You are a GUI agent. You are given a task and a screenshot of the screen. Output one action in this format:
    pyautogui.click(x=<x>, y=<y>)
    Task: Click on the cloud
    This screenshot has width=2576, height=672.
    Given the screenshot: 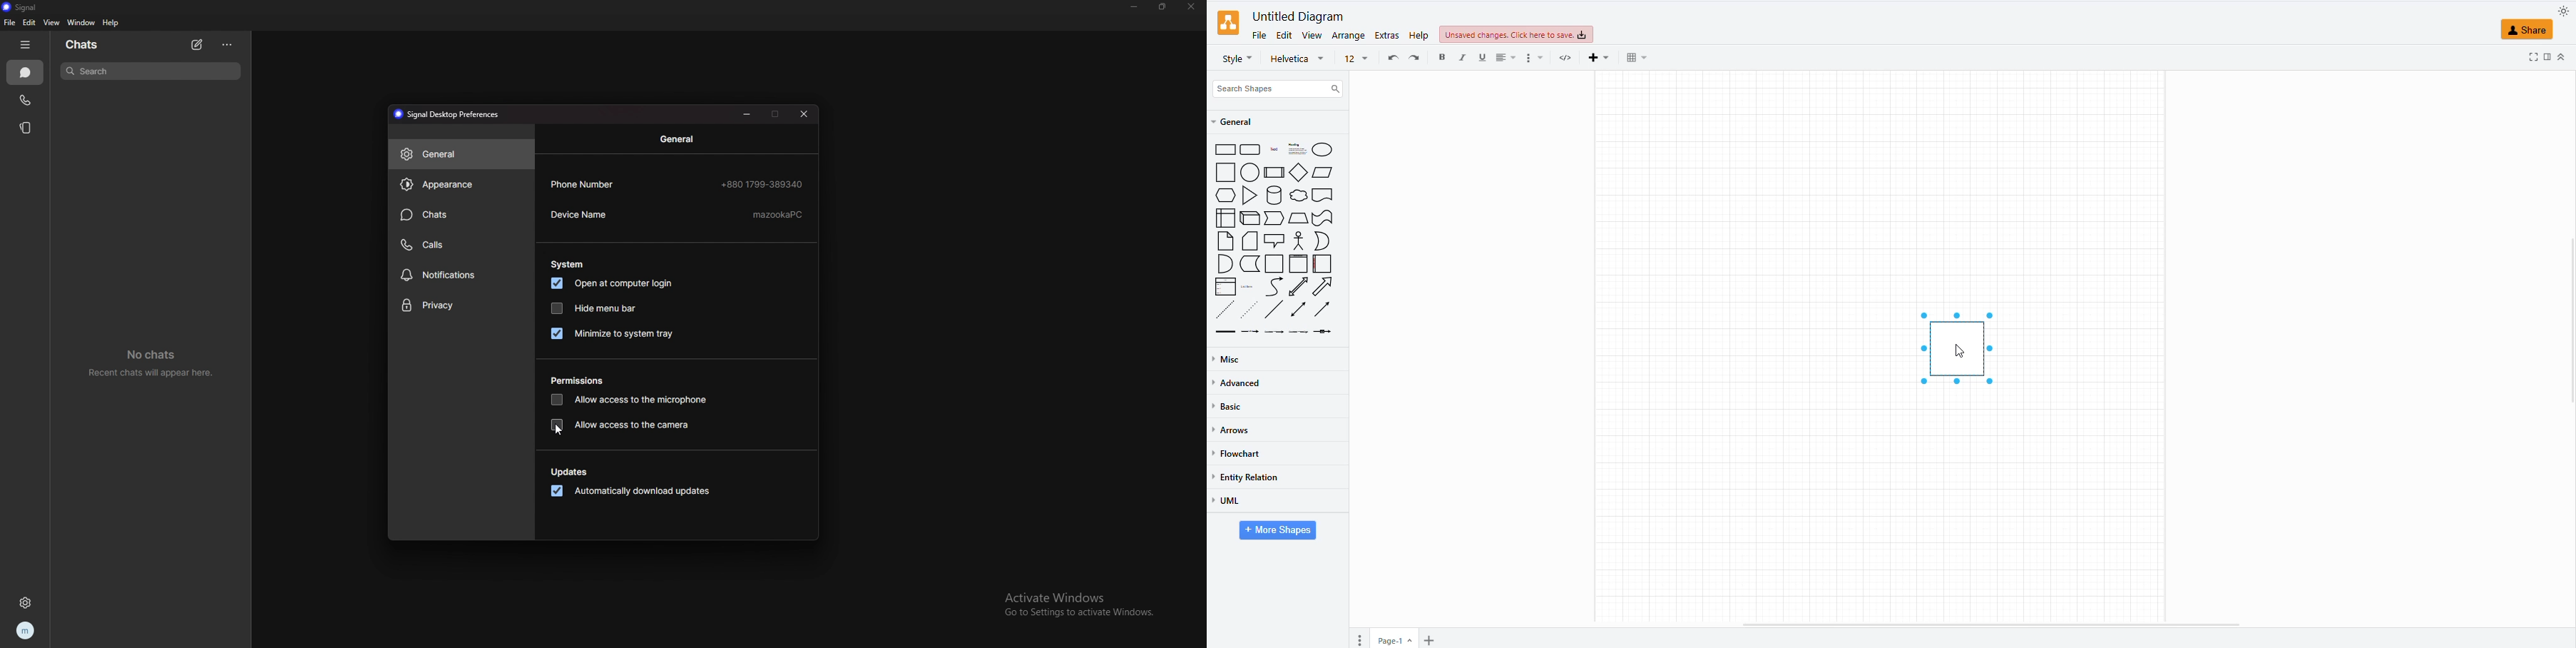 What is the action you would take?
    pyautogui.click(x=1299, y=196)
    